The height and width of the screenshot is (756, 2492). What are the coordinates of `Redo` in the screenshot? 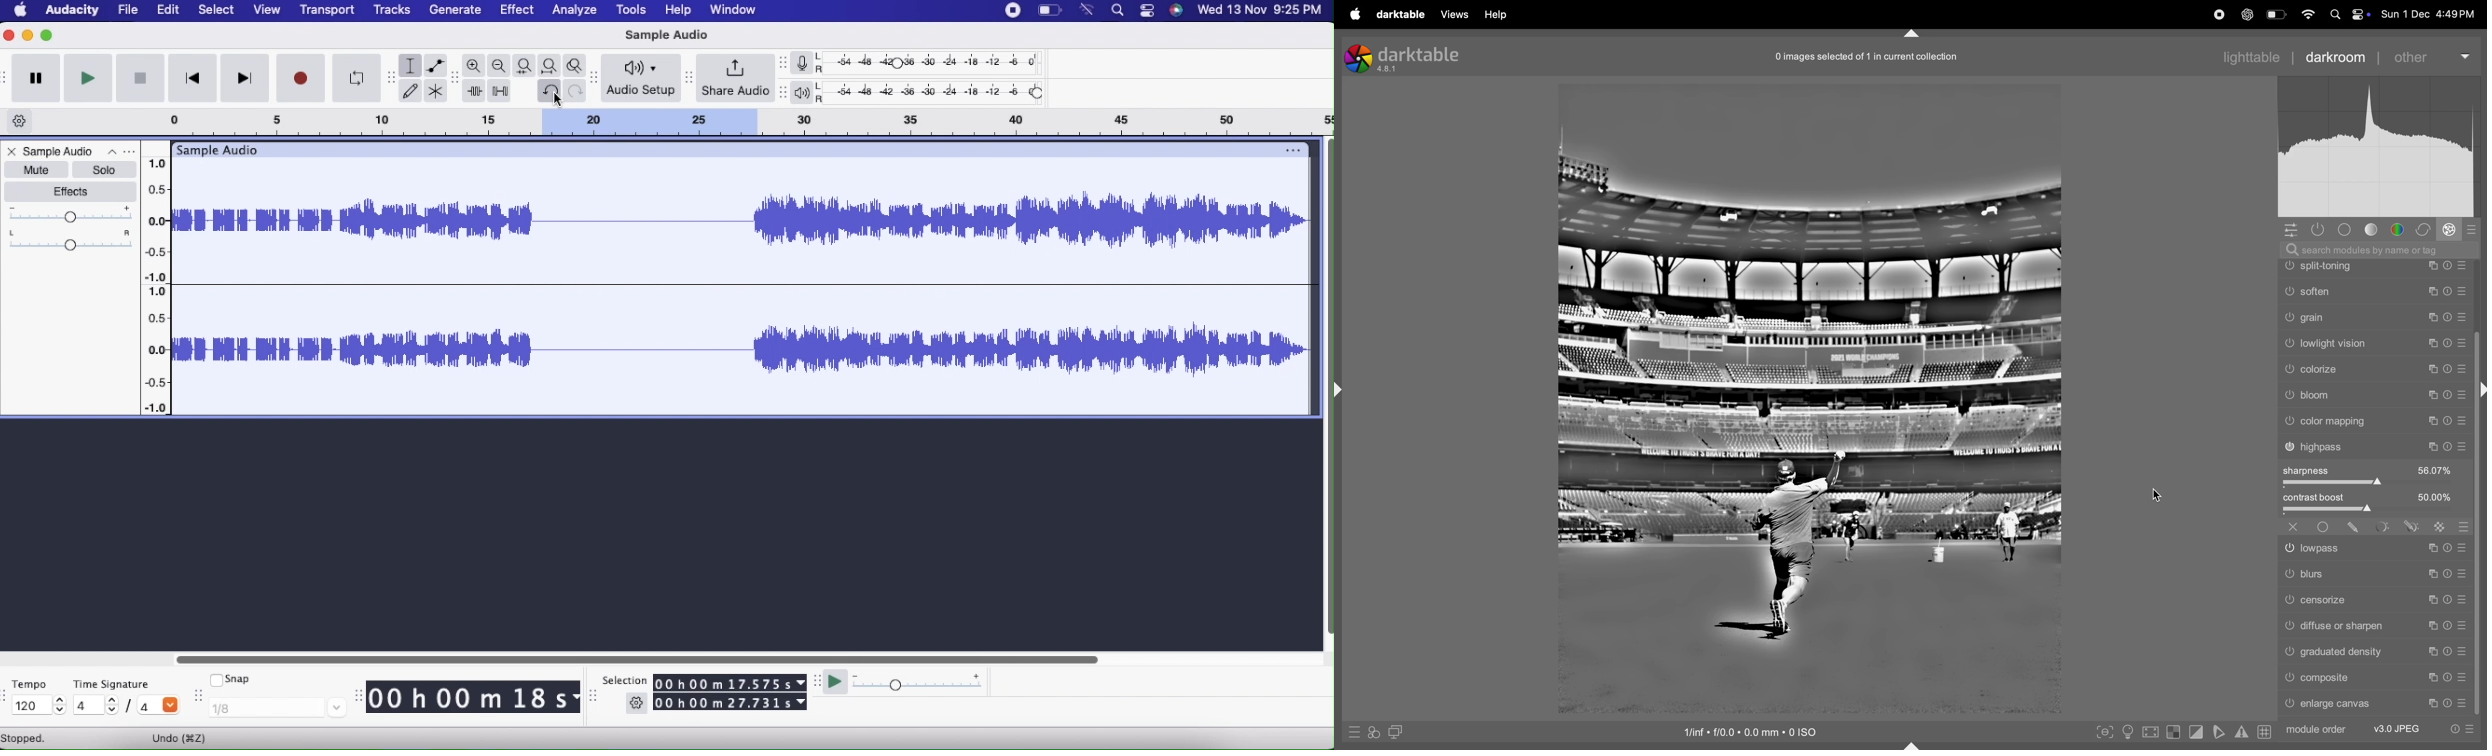 It's located at (576, 92).